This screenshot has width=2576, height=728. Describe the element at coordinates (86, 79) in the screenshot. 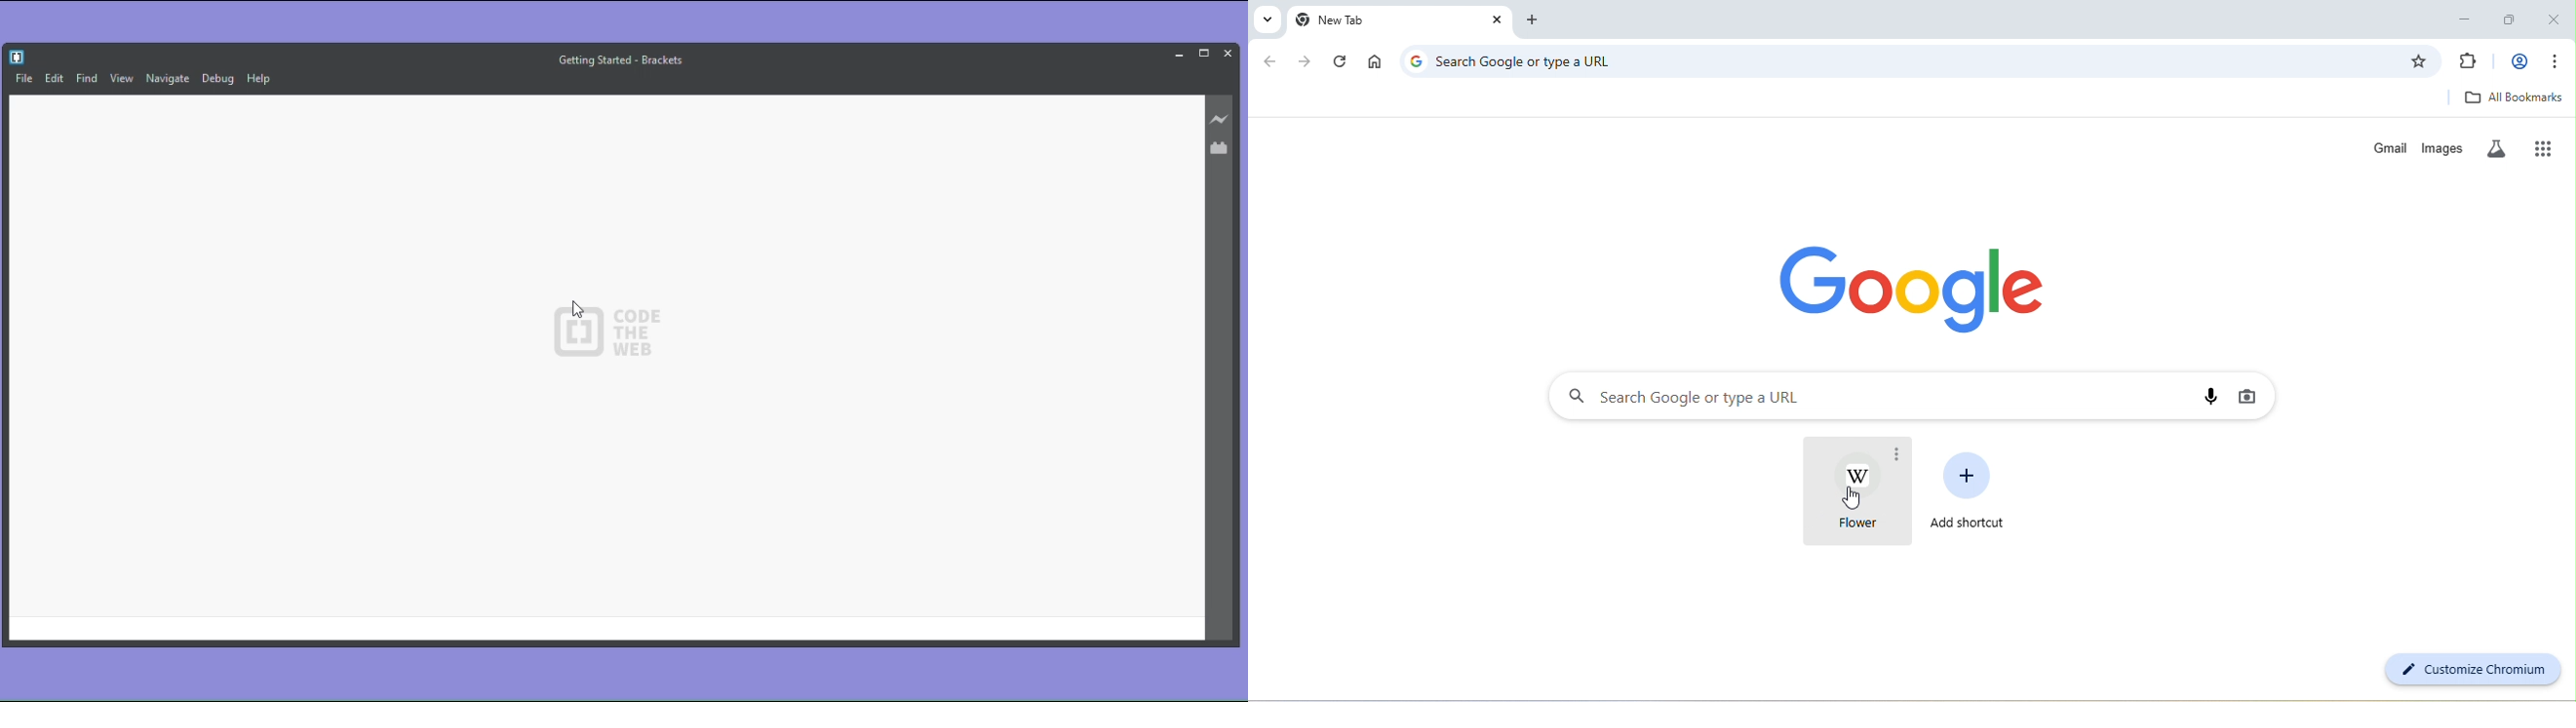

I see `Find` at that location.